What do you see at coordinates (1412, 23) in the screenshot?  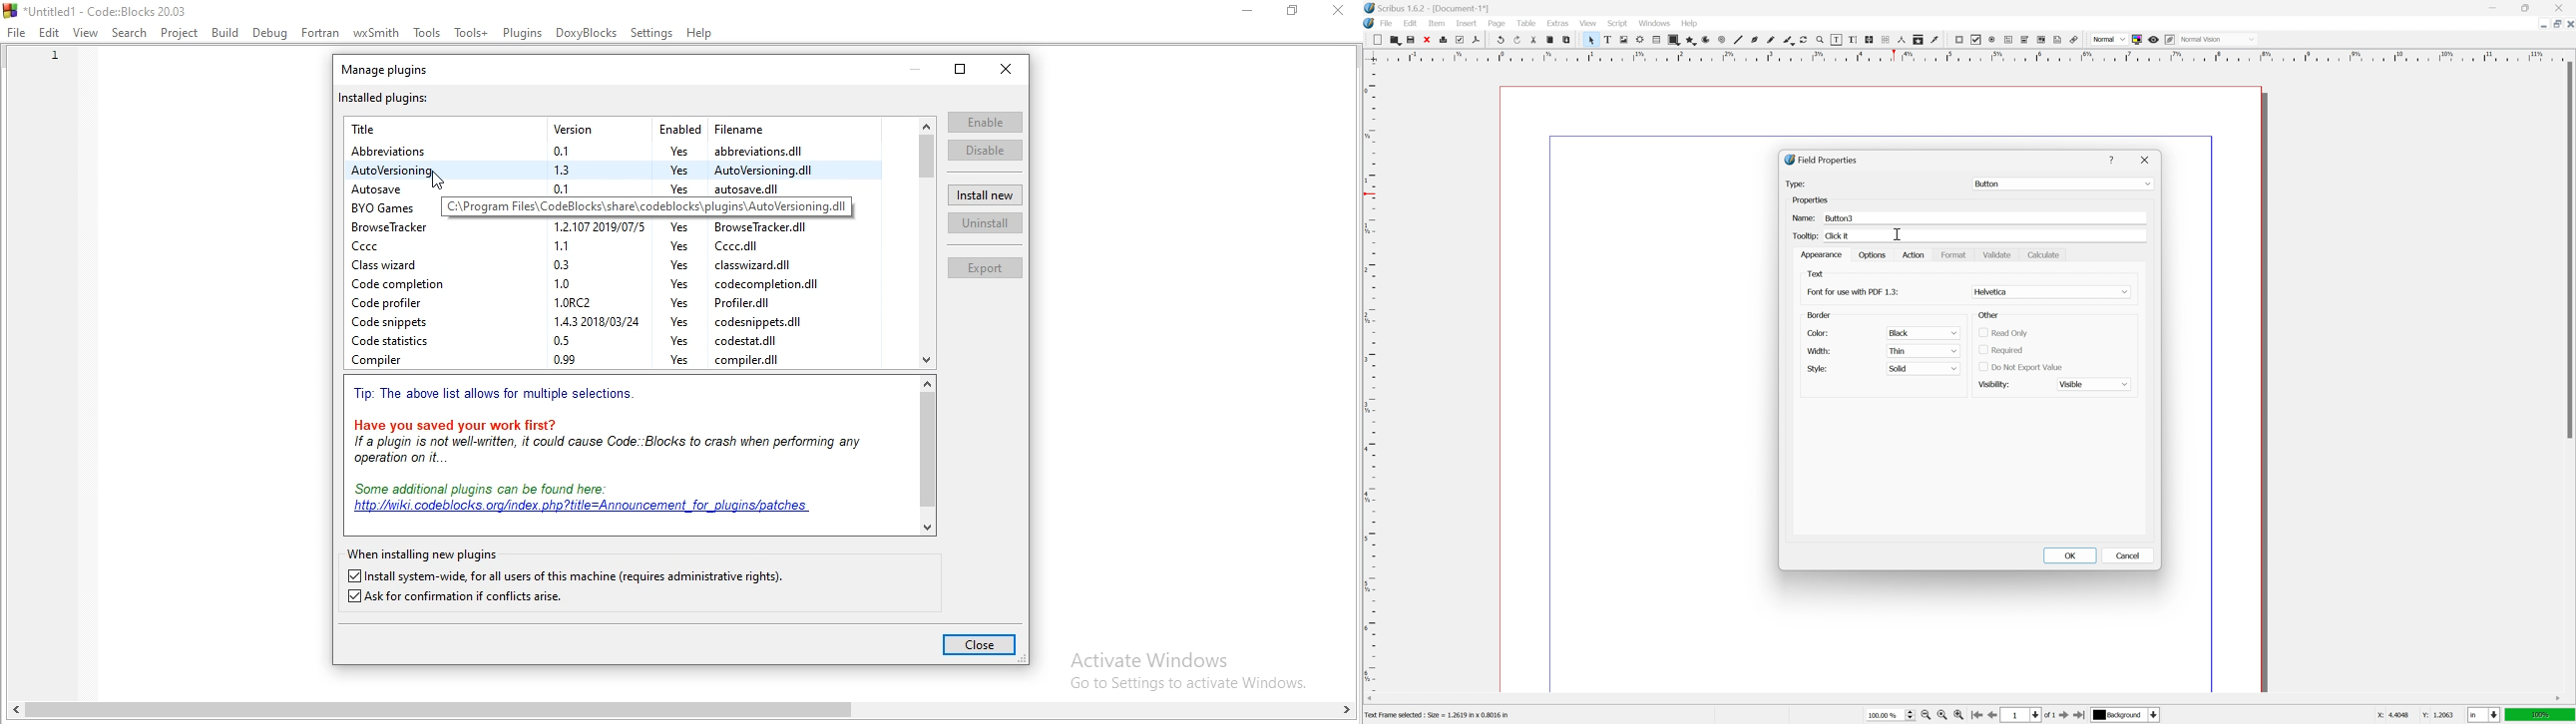 I see `edit` at bounding box center [1412, 23].